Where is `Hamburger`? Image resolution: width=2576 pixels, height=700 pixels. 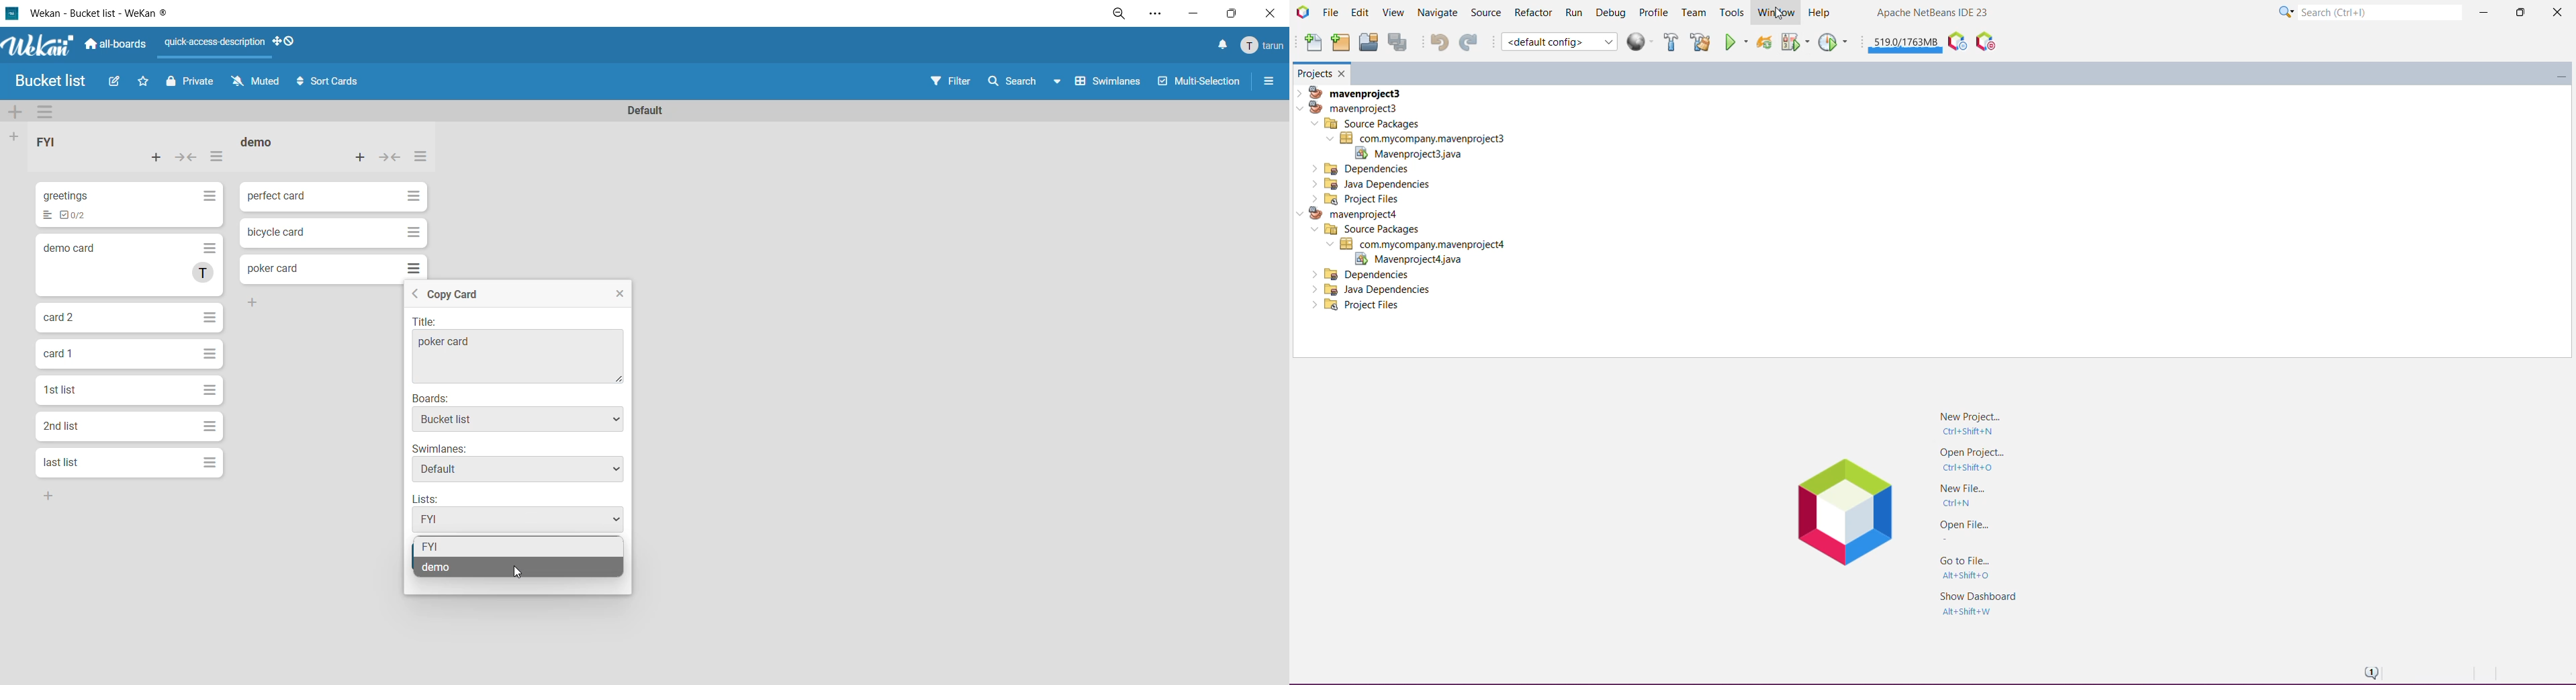 Hamburger is located at coordinates (208, 197).